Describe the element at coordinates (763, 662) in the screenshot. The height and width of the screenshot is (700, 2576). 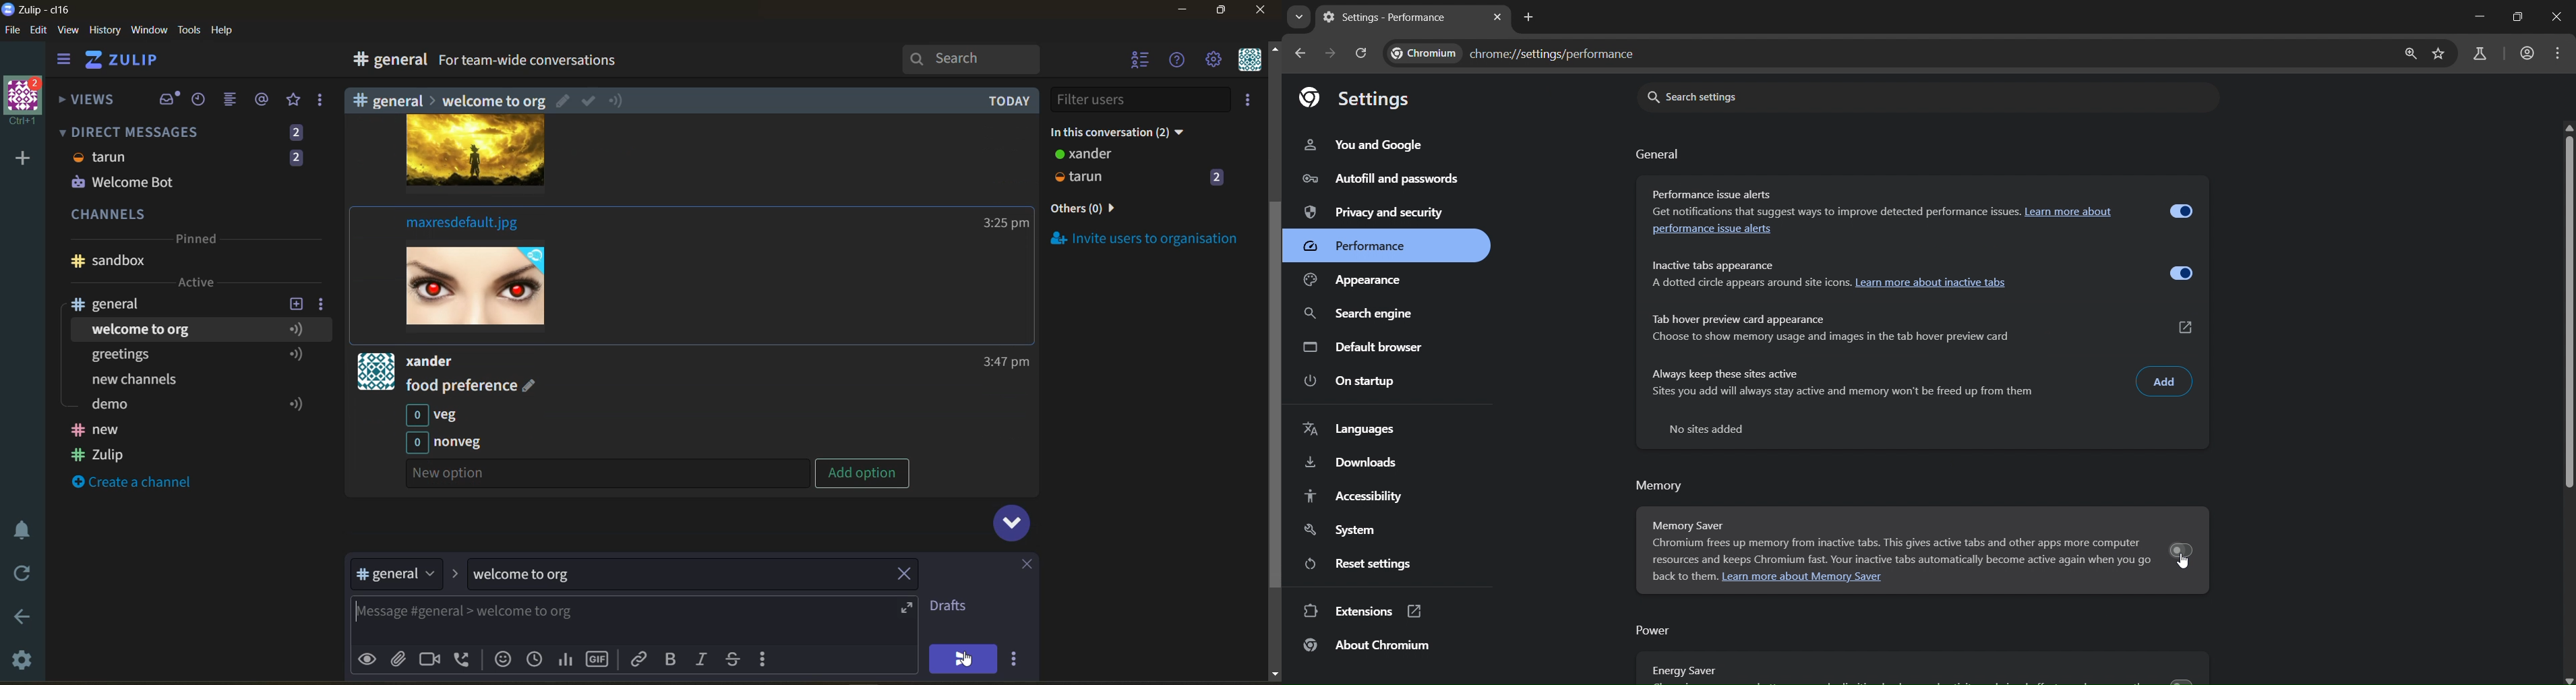
I see `compose actions` at that location.